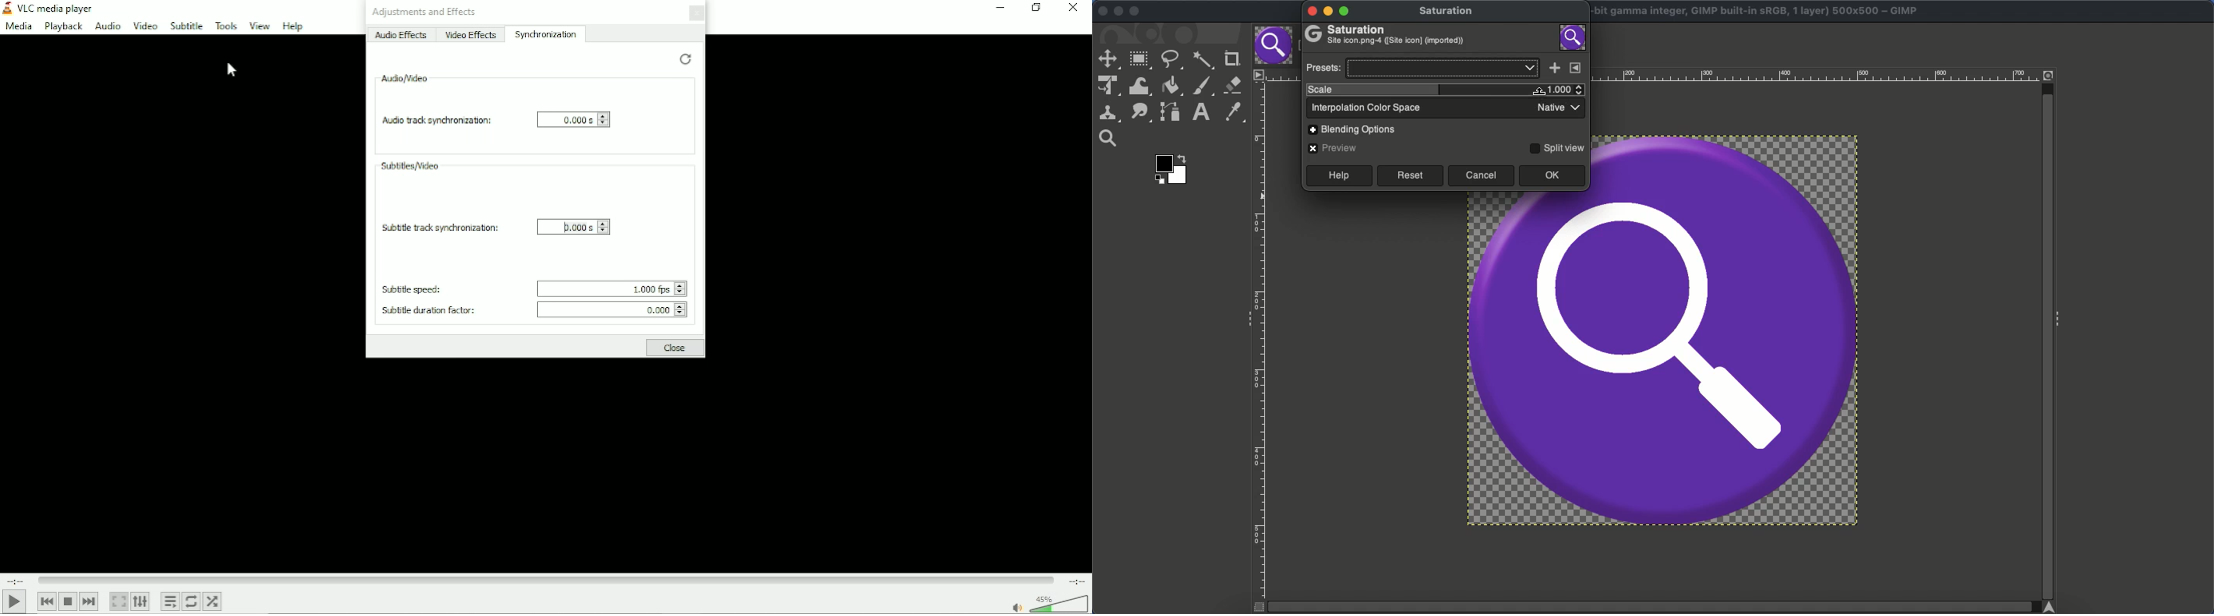 The height and width of the screenshot is (616, 2240). What do you see at coordinates (1203, 62) in the screenshot?
I see `Fuzzy selection tool` at bounding box center [1203, 62].